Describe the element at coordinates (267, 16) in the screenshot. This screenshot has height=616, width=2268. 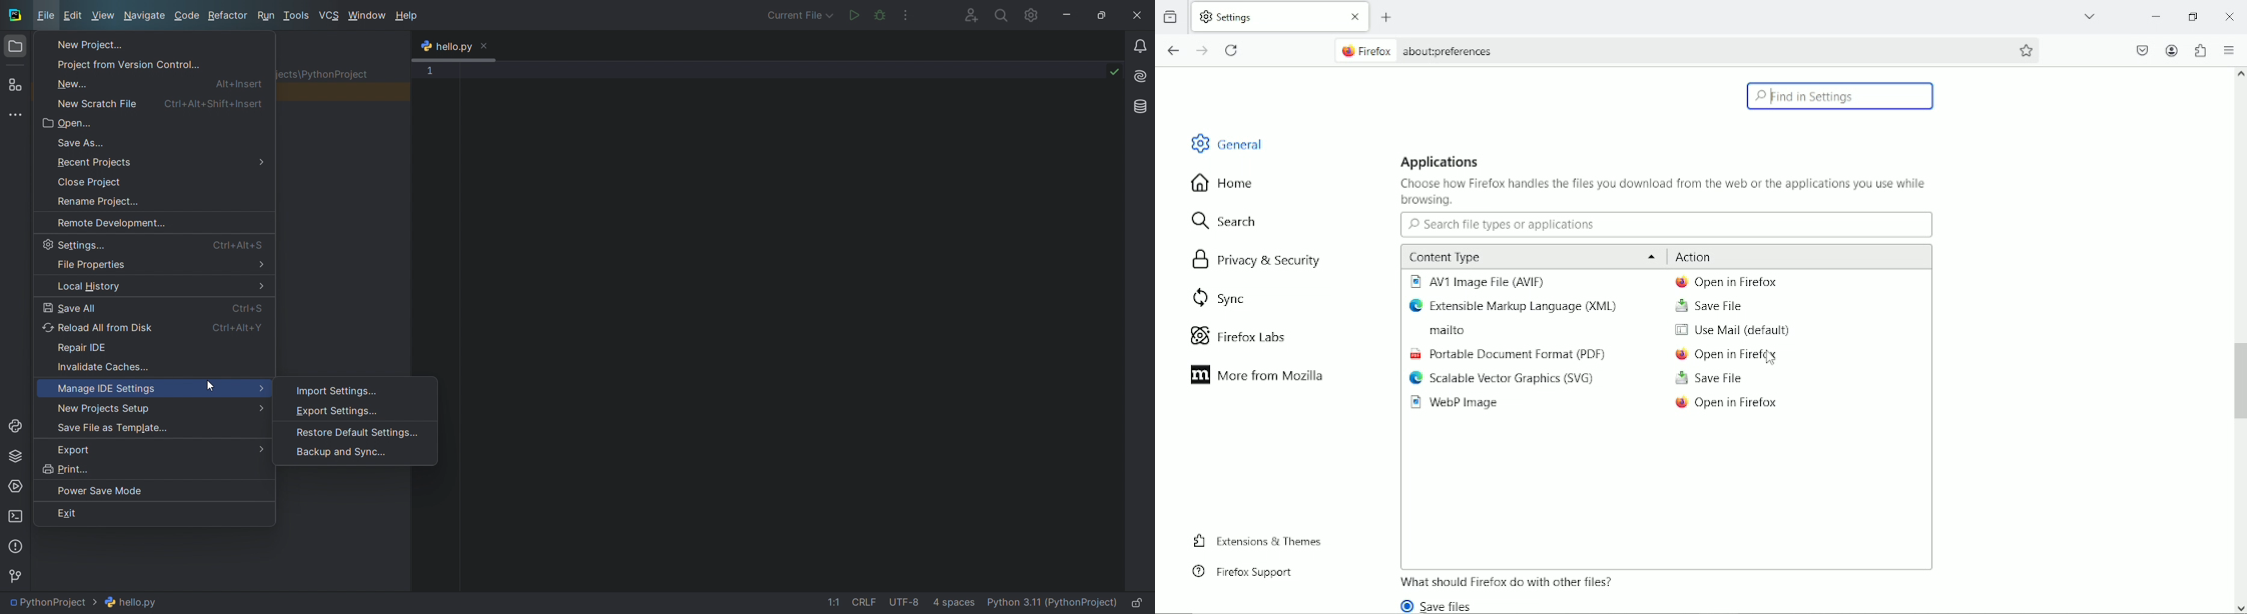
I see `run` at that location.